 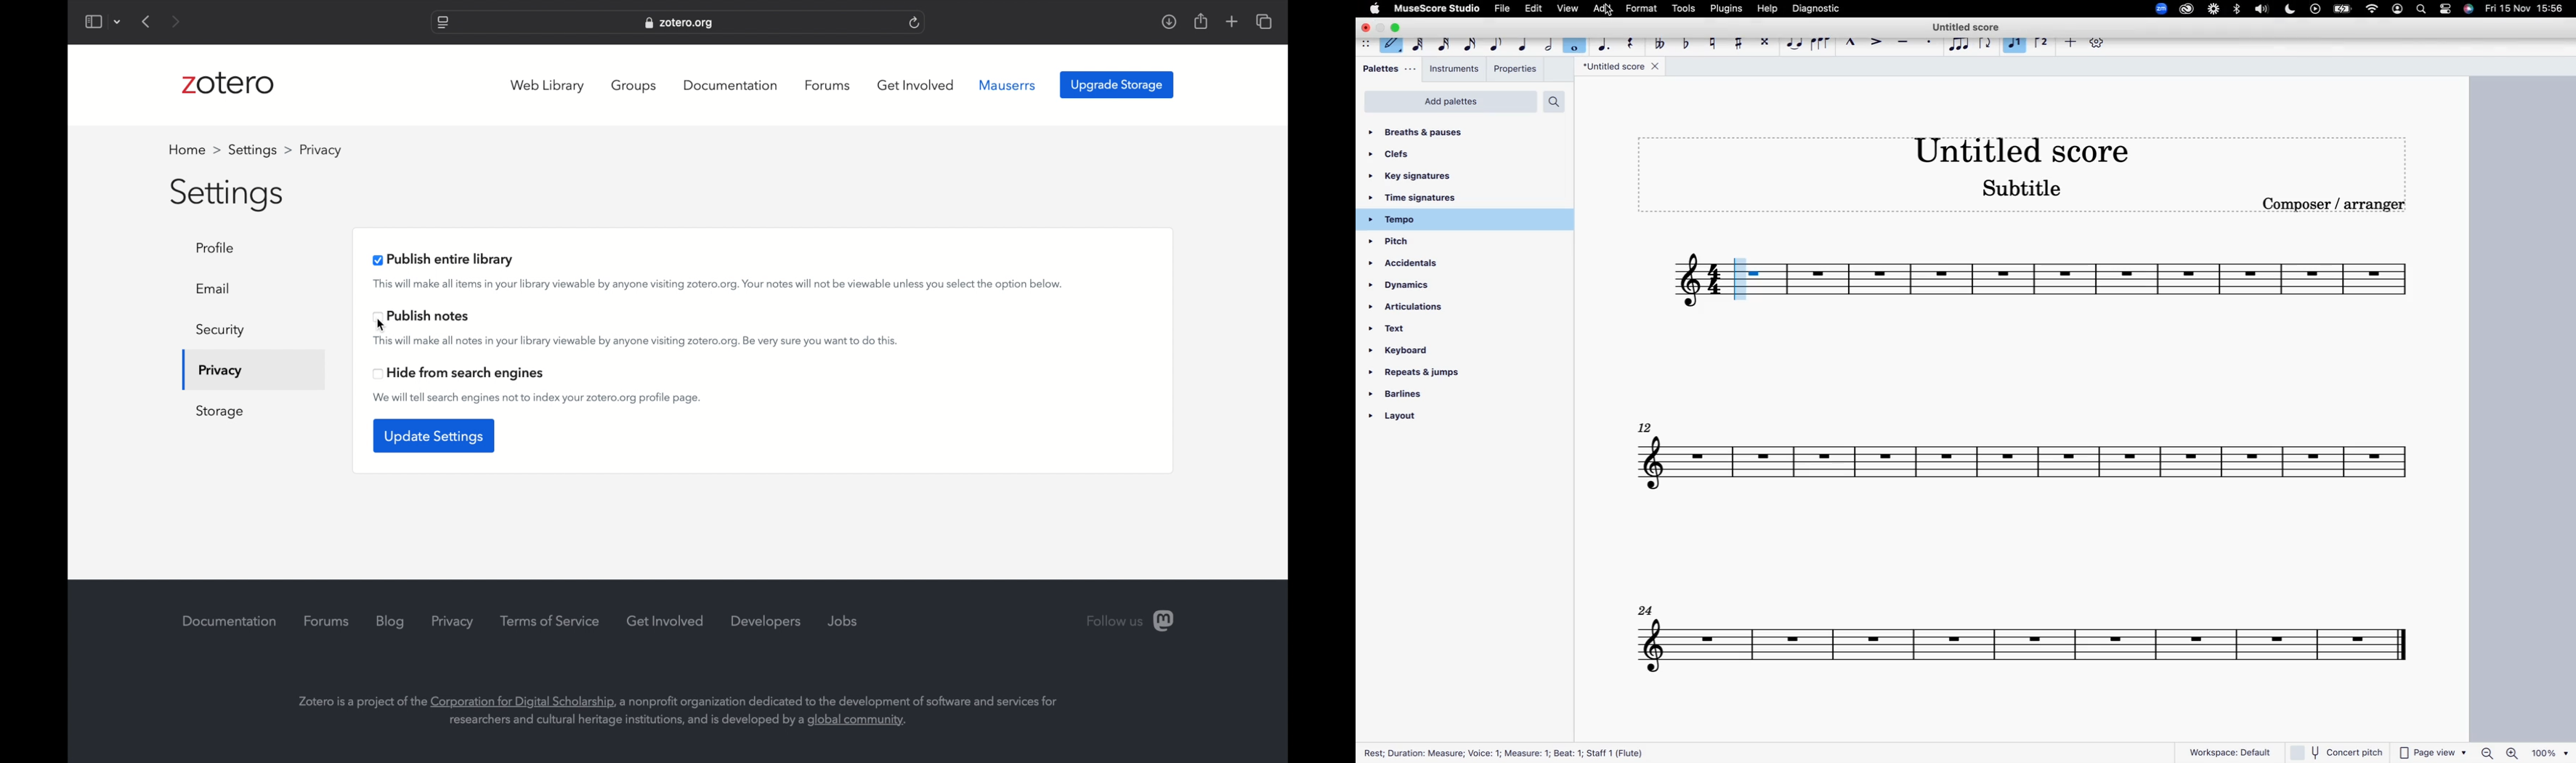 What do you see at coordinates (547, 86) in the screenshot?
I see `web library` at bounding box center [547, 86].